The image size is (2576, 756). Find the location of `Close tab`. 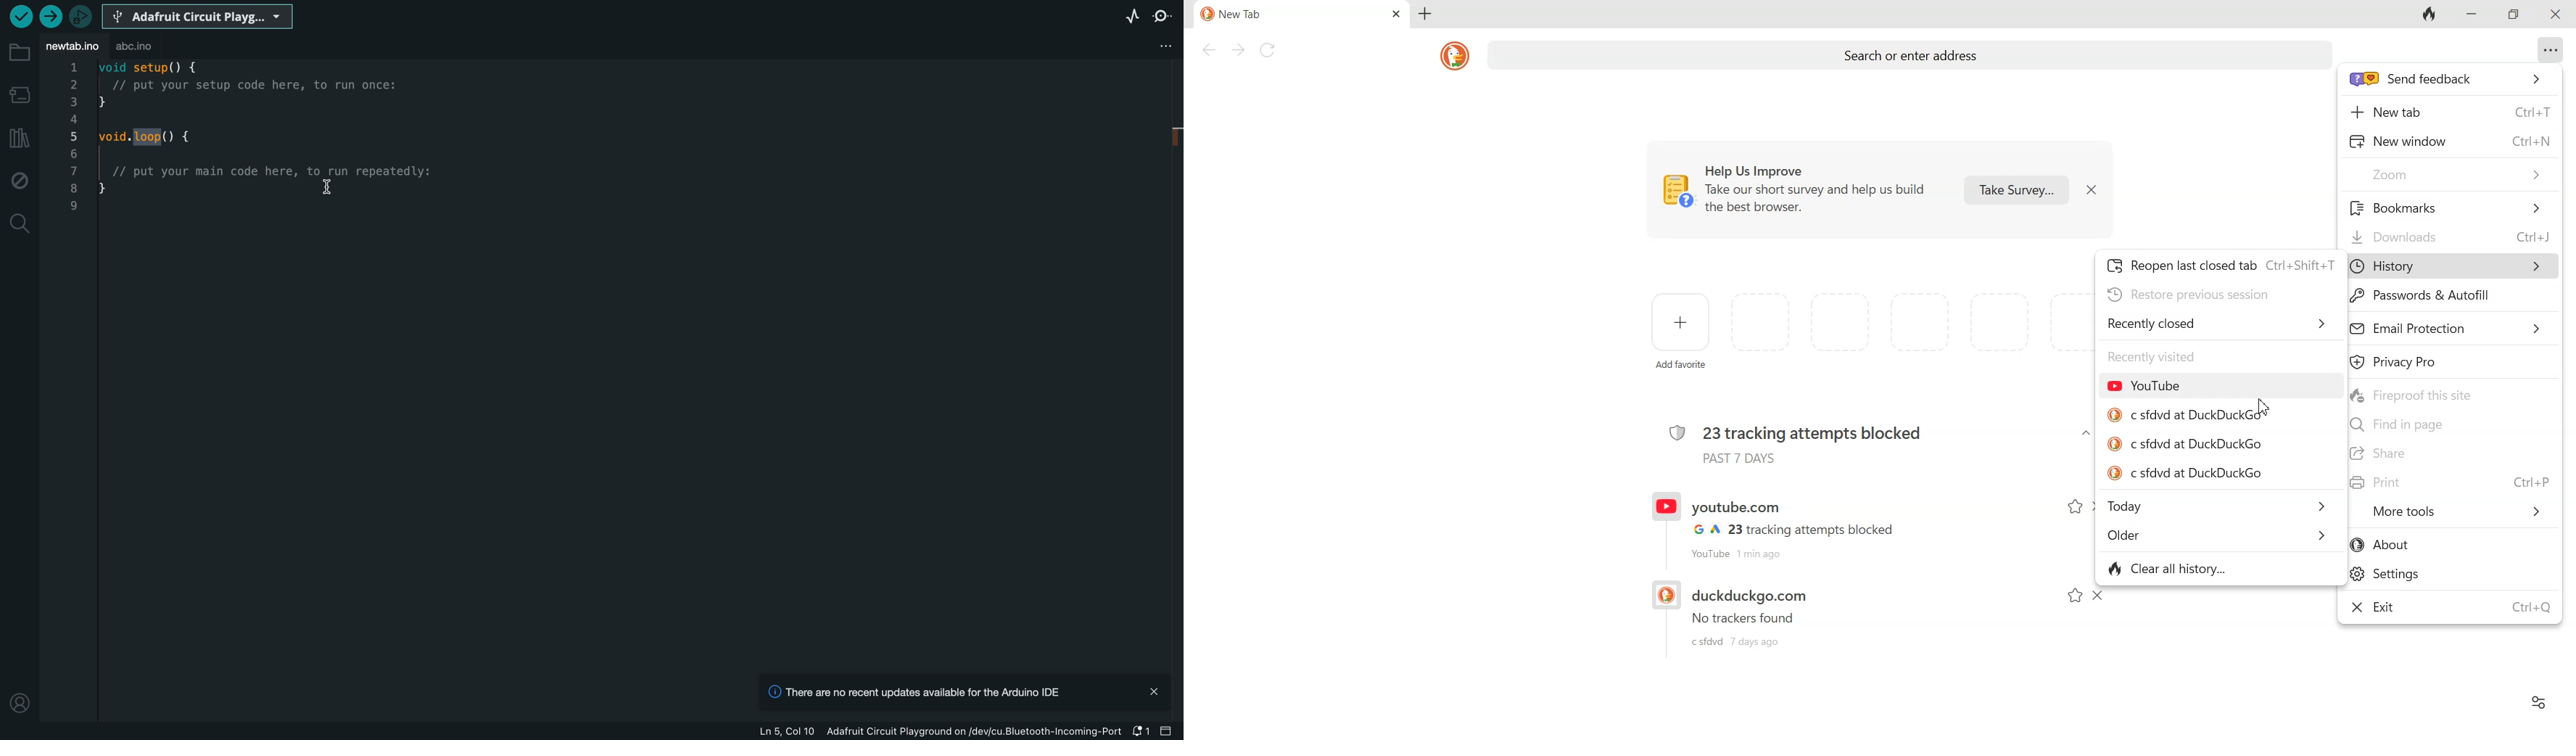

Close tab is located at coordinates (1397, 15).